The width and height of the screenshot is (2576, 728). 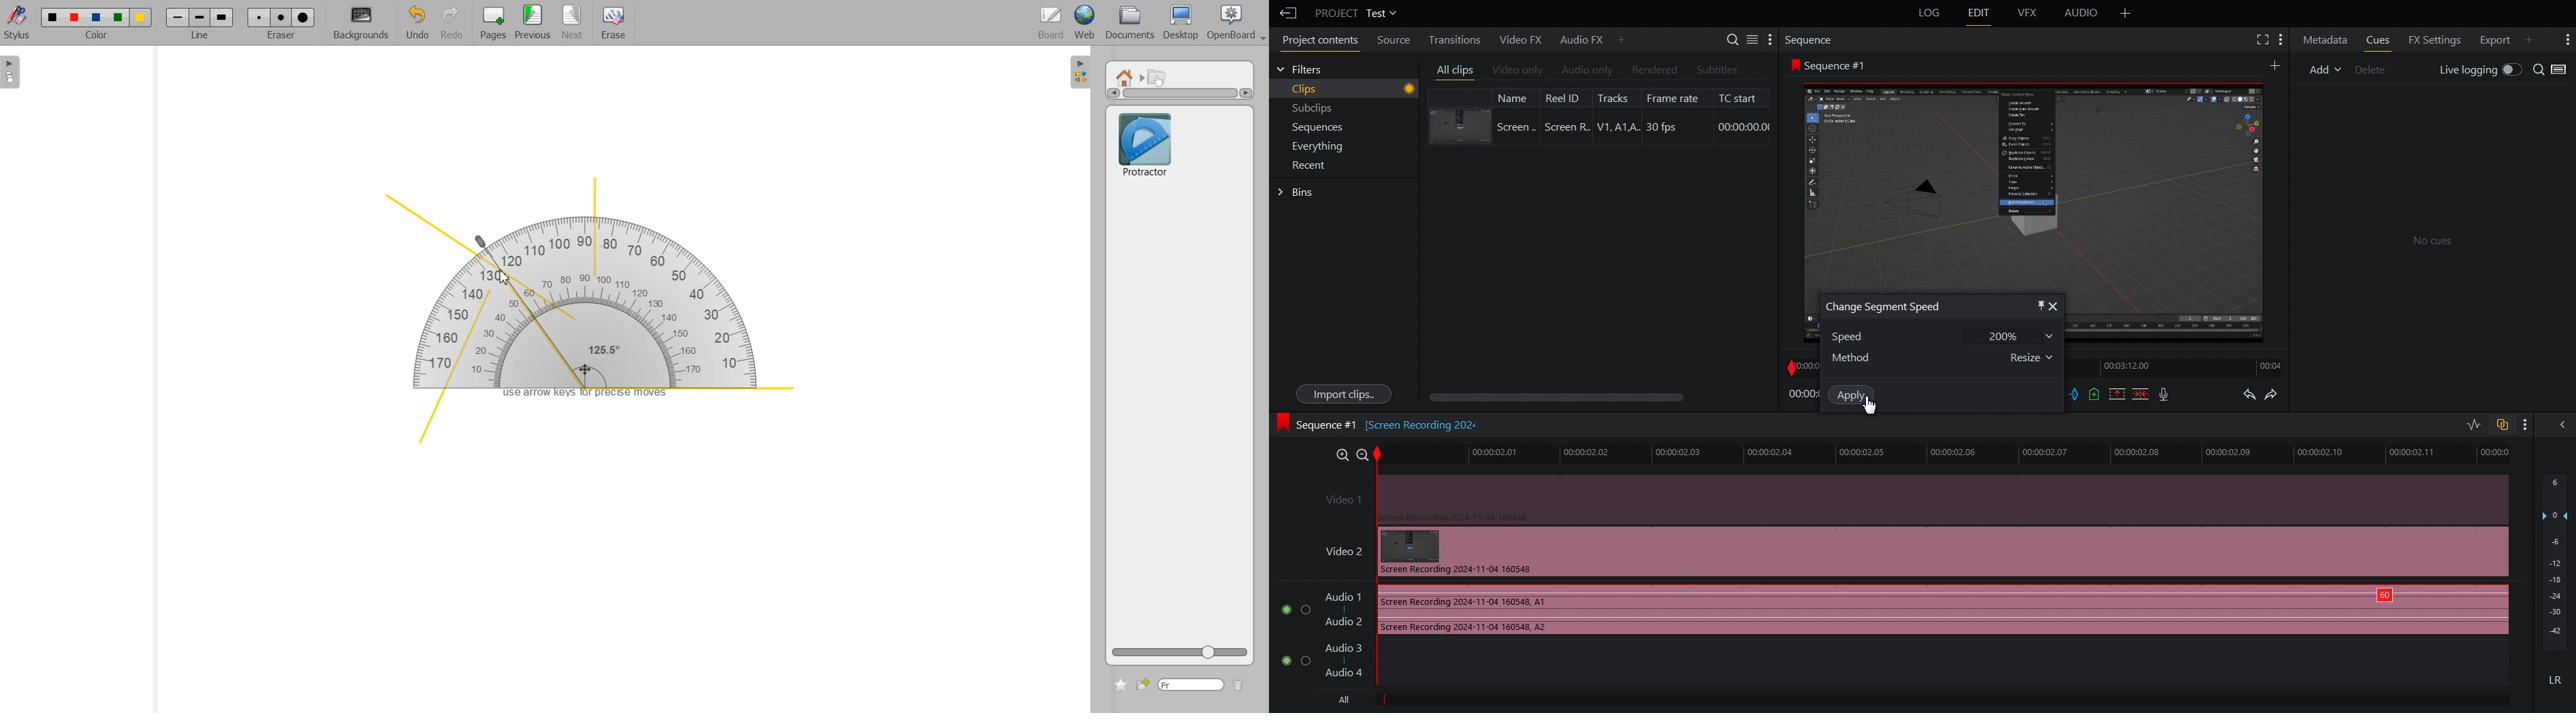 What do you see at coordinates (1872, 408) in the screenshot?
I see `Cursor` at bounding box center [1872, 408].